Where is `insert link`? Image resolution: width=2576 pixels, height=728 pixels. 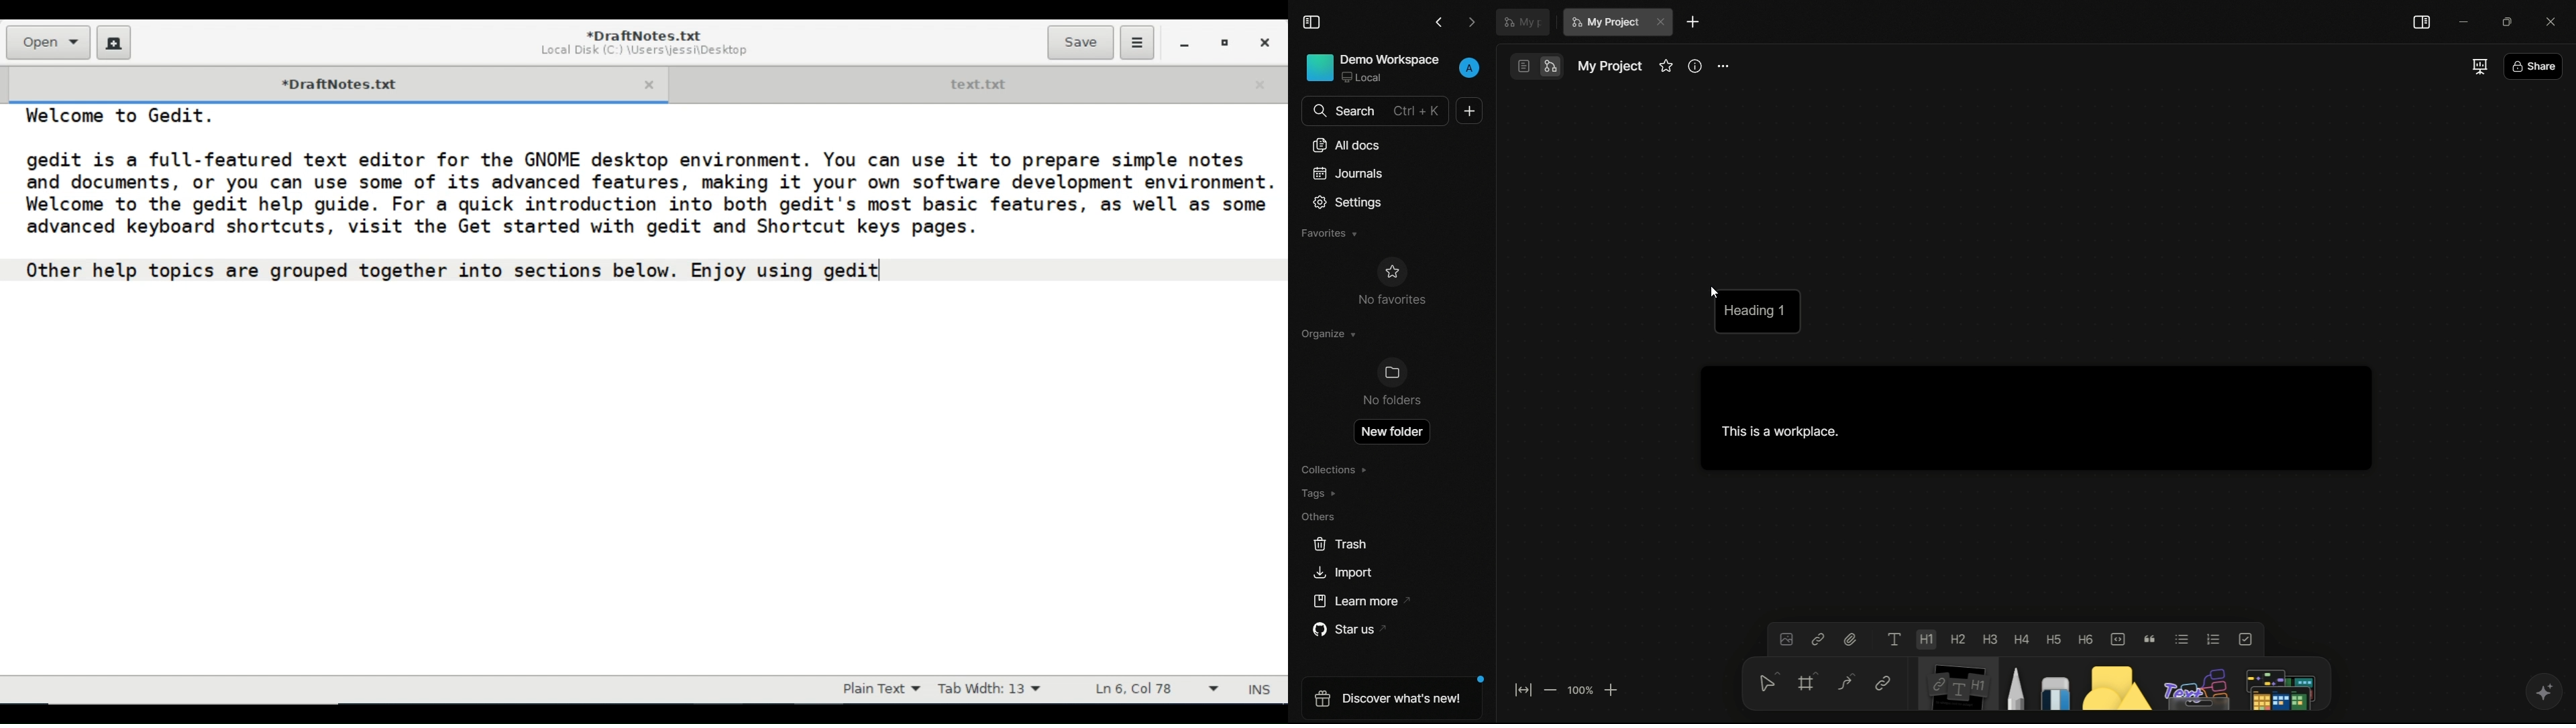 insert link is located at coordinates (1819, 640).